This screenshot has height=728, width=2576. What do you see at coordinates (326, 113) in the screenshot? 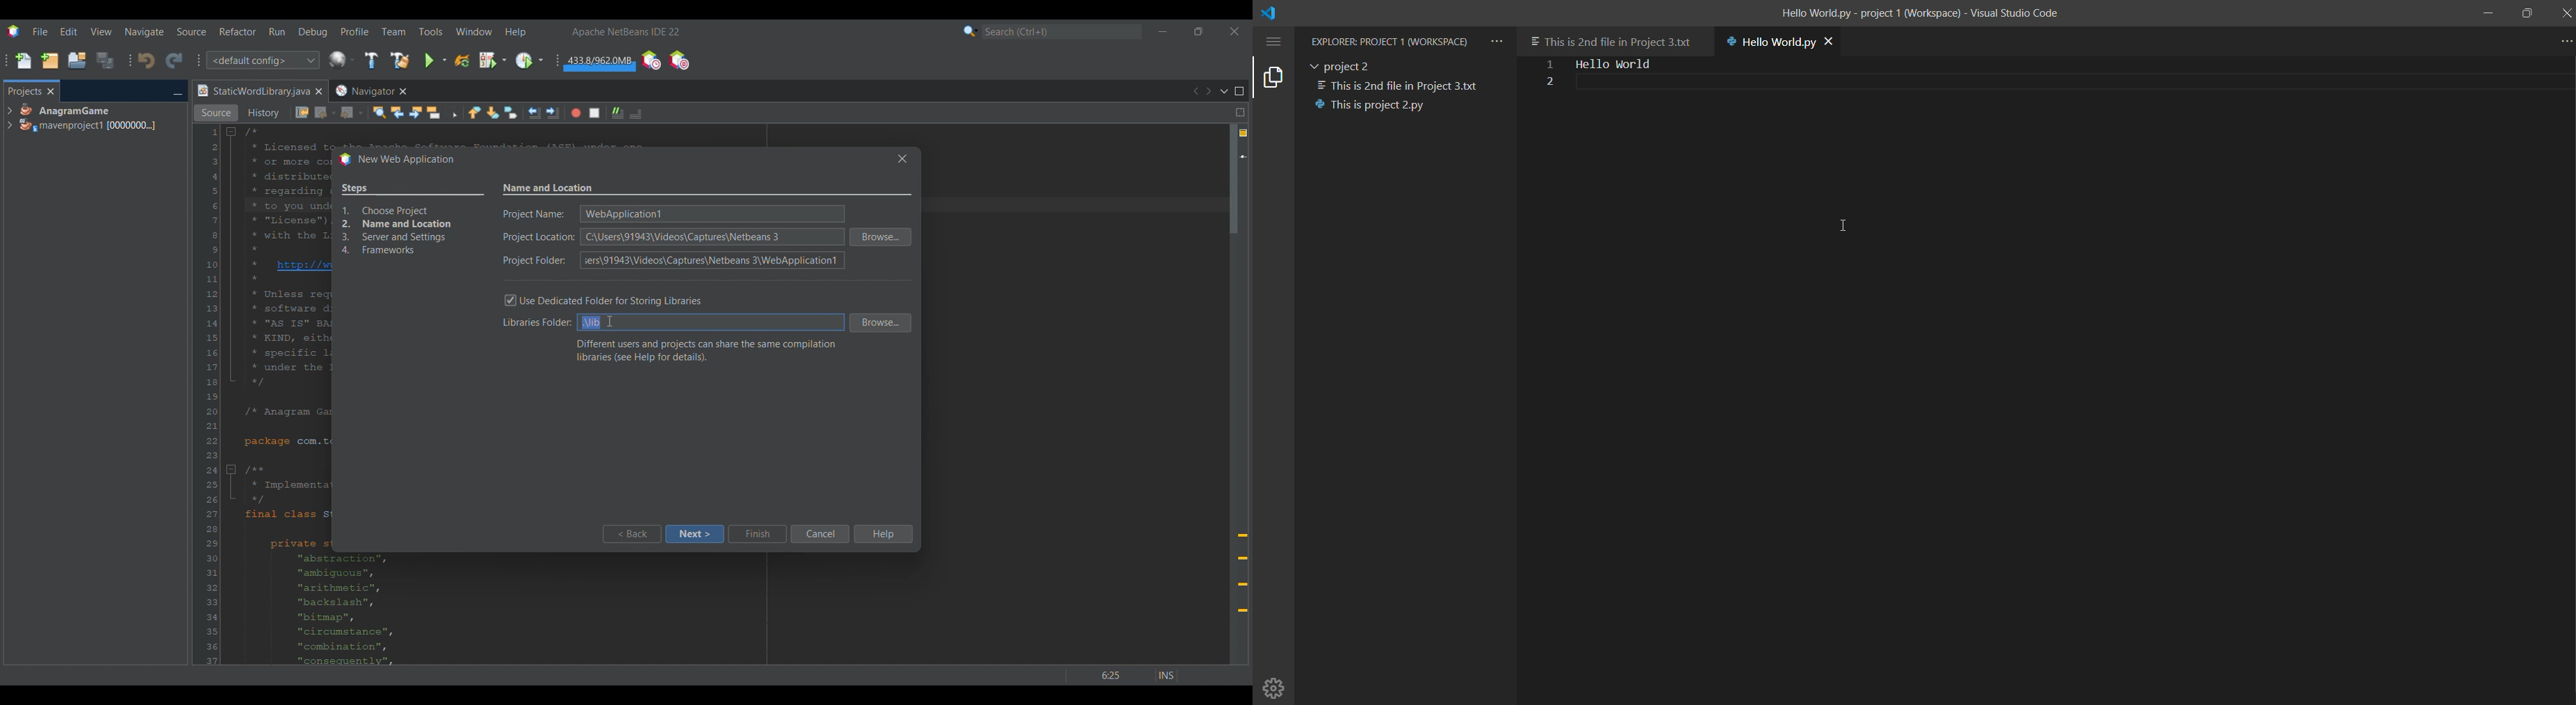
I see `Back` at bounding box center [326, 113].